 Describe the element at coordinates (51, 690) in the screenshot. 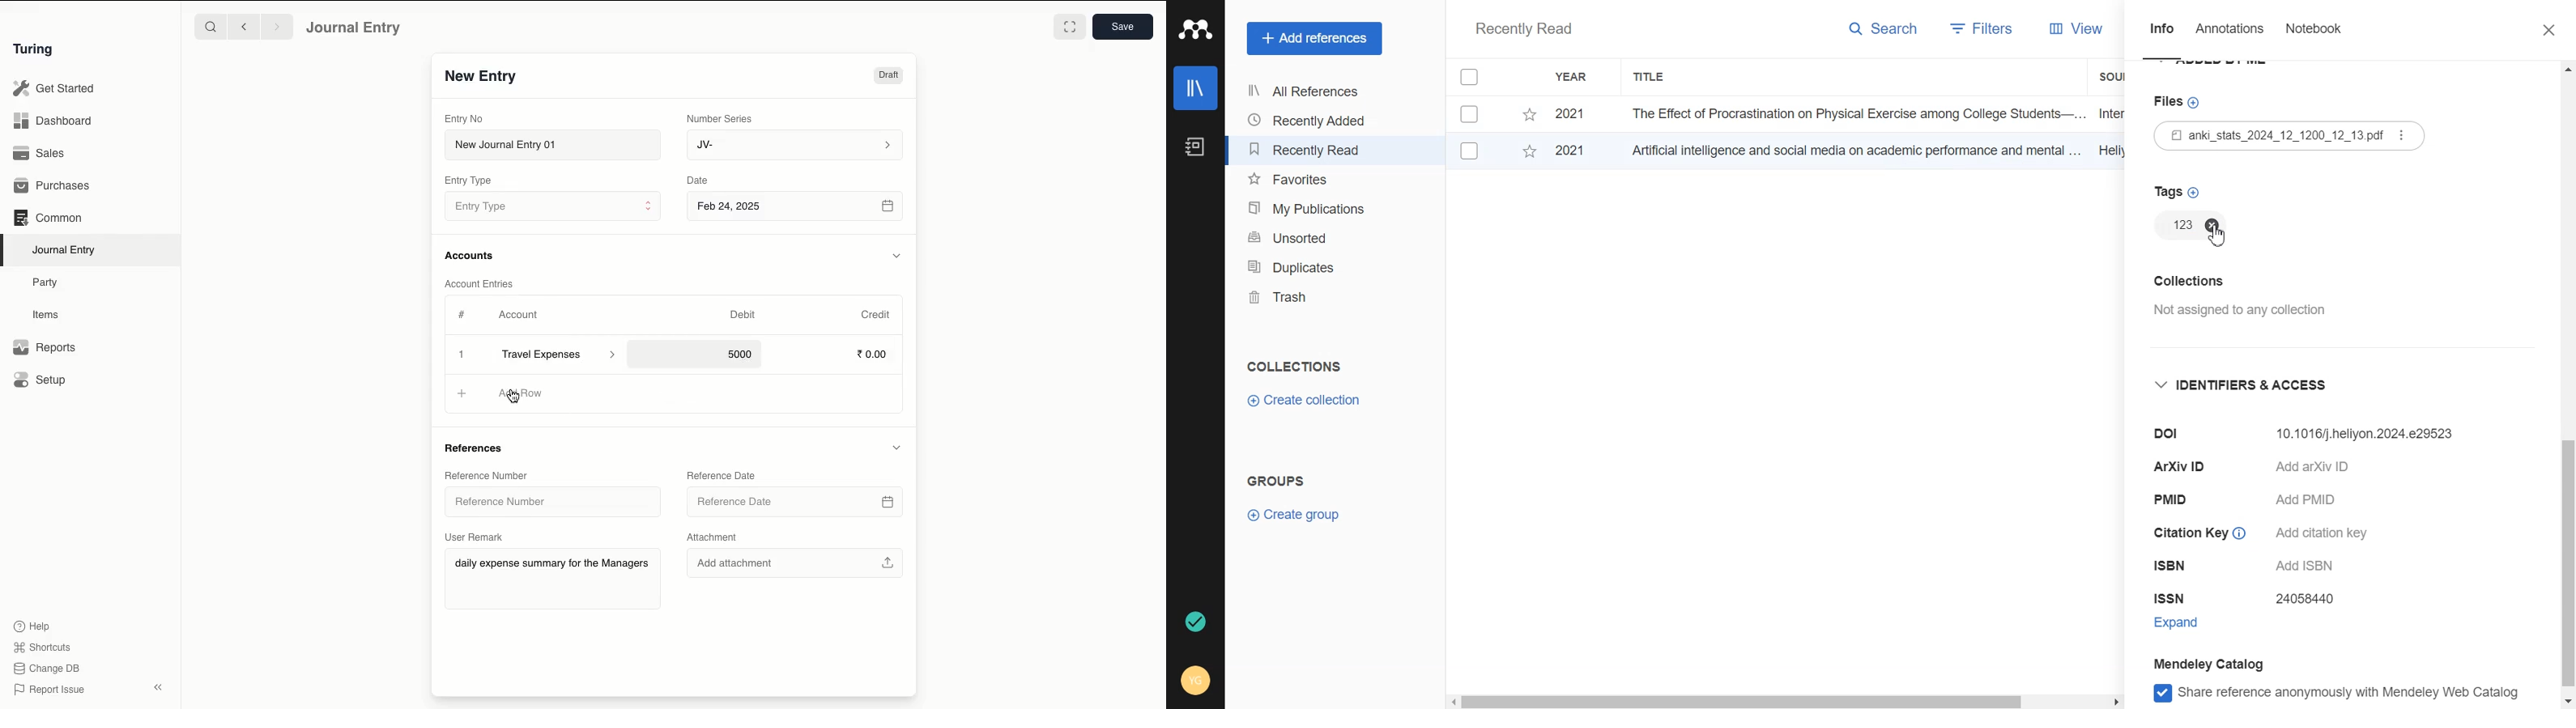

I see `Report Issue` at that location.